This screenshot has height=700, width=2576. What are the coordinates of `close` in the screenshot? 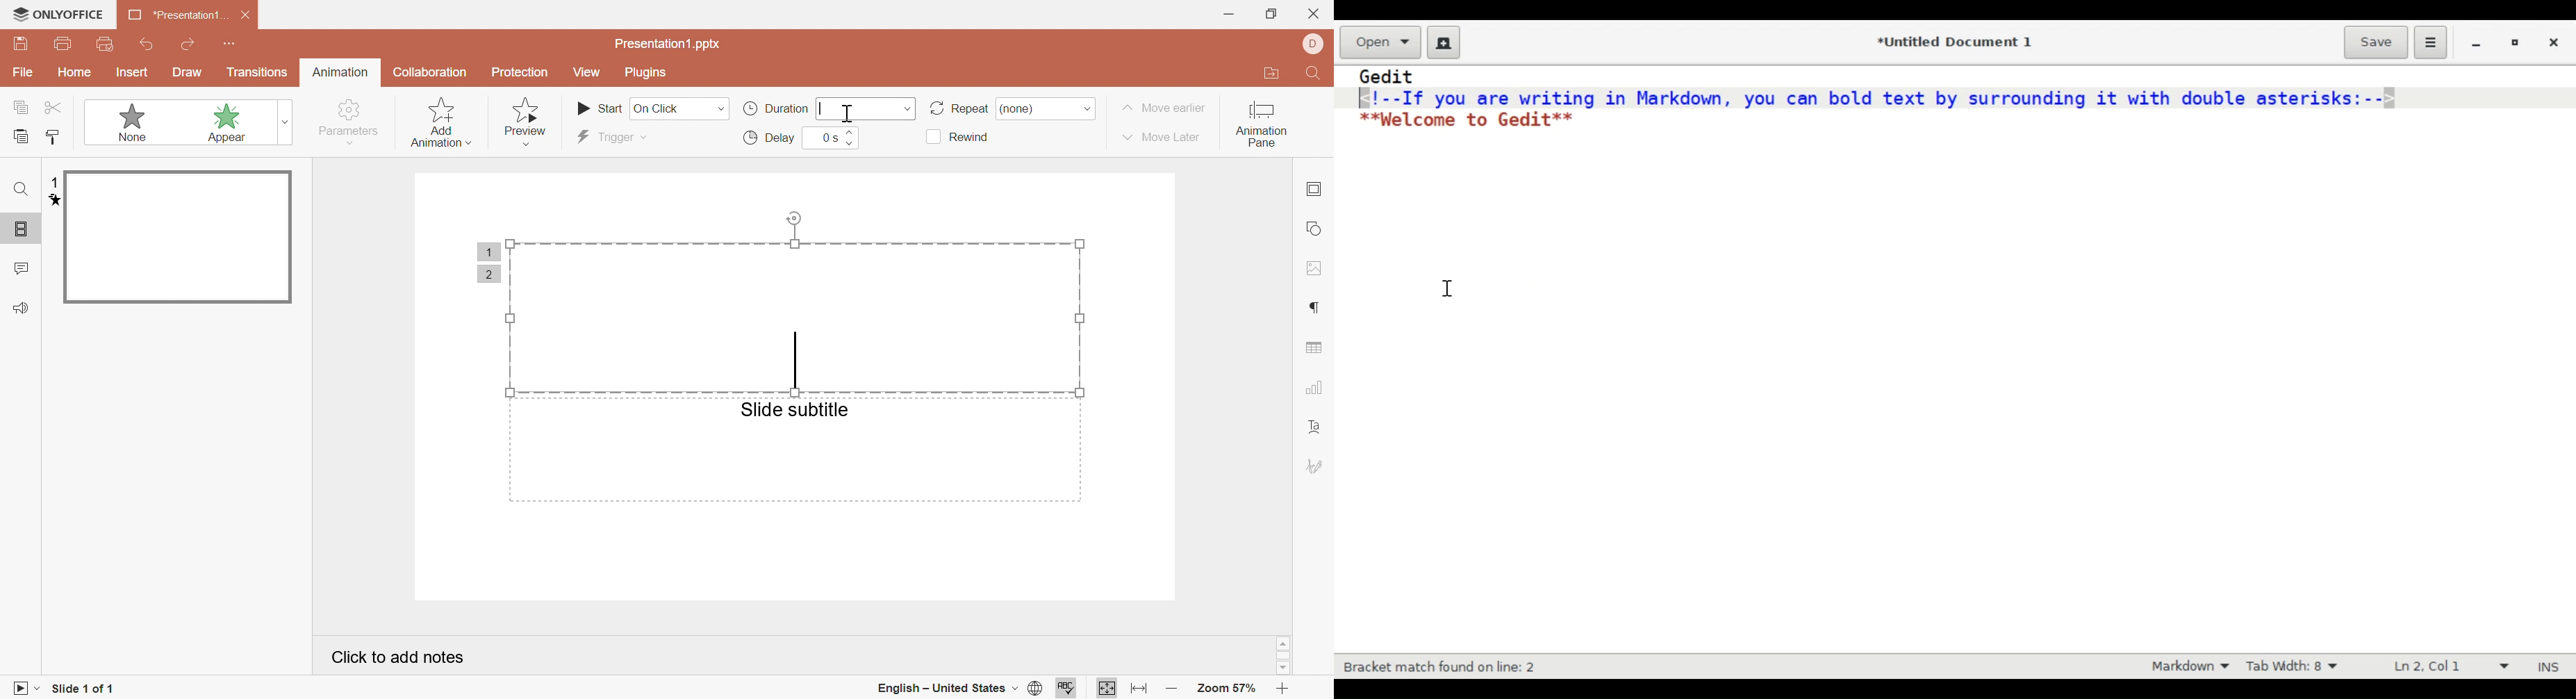 It's located at (247, 14).